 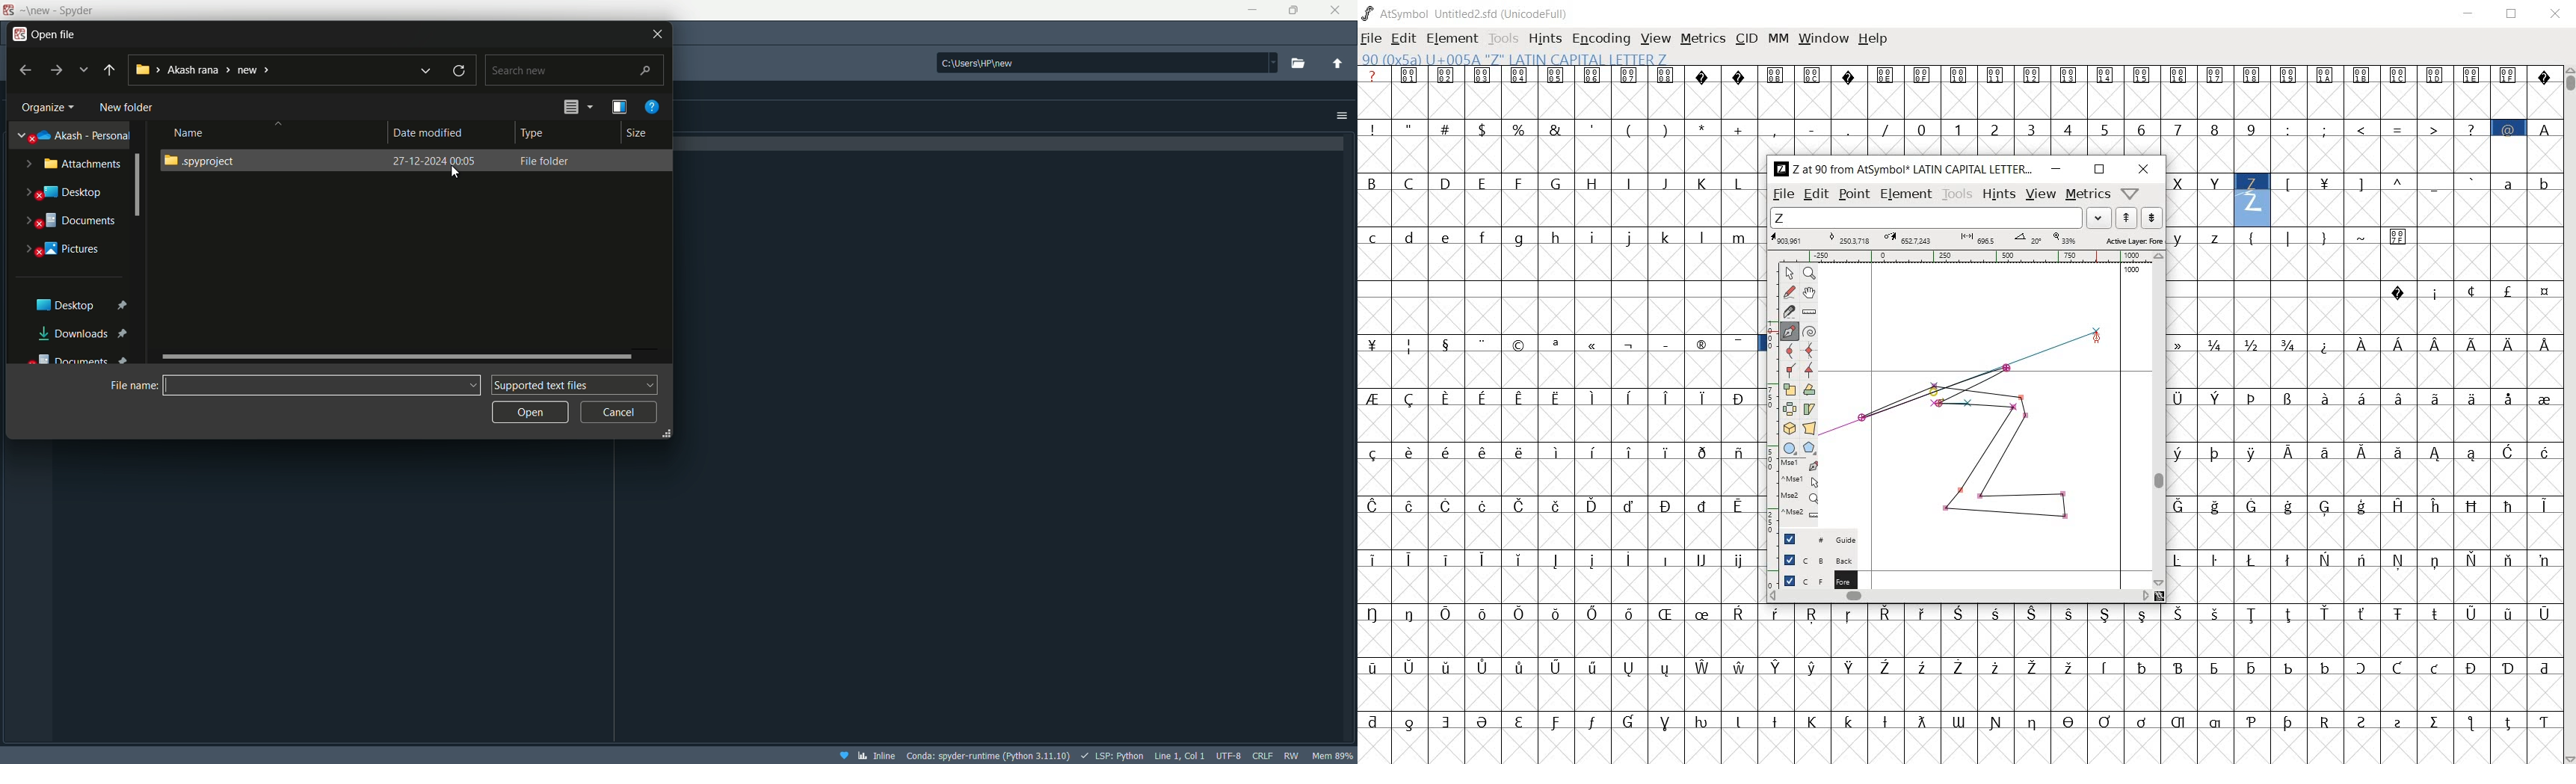 What do you see at coordinates (2099, 169) in the screenshot?
I see `restore down` at bounding box center [2099, 169].